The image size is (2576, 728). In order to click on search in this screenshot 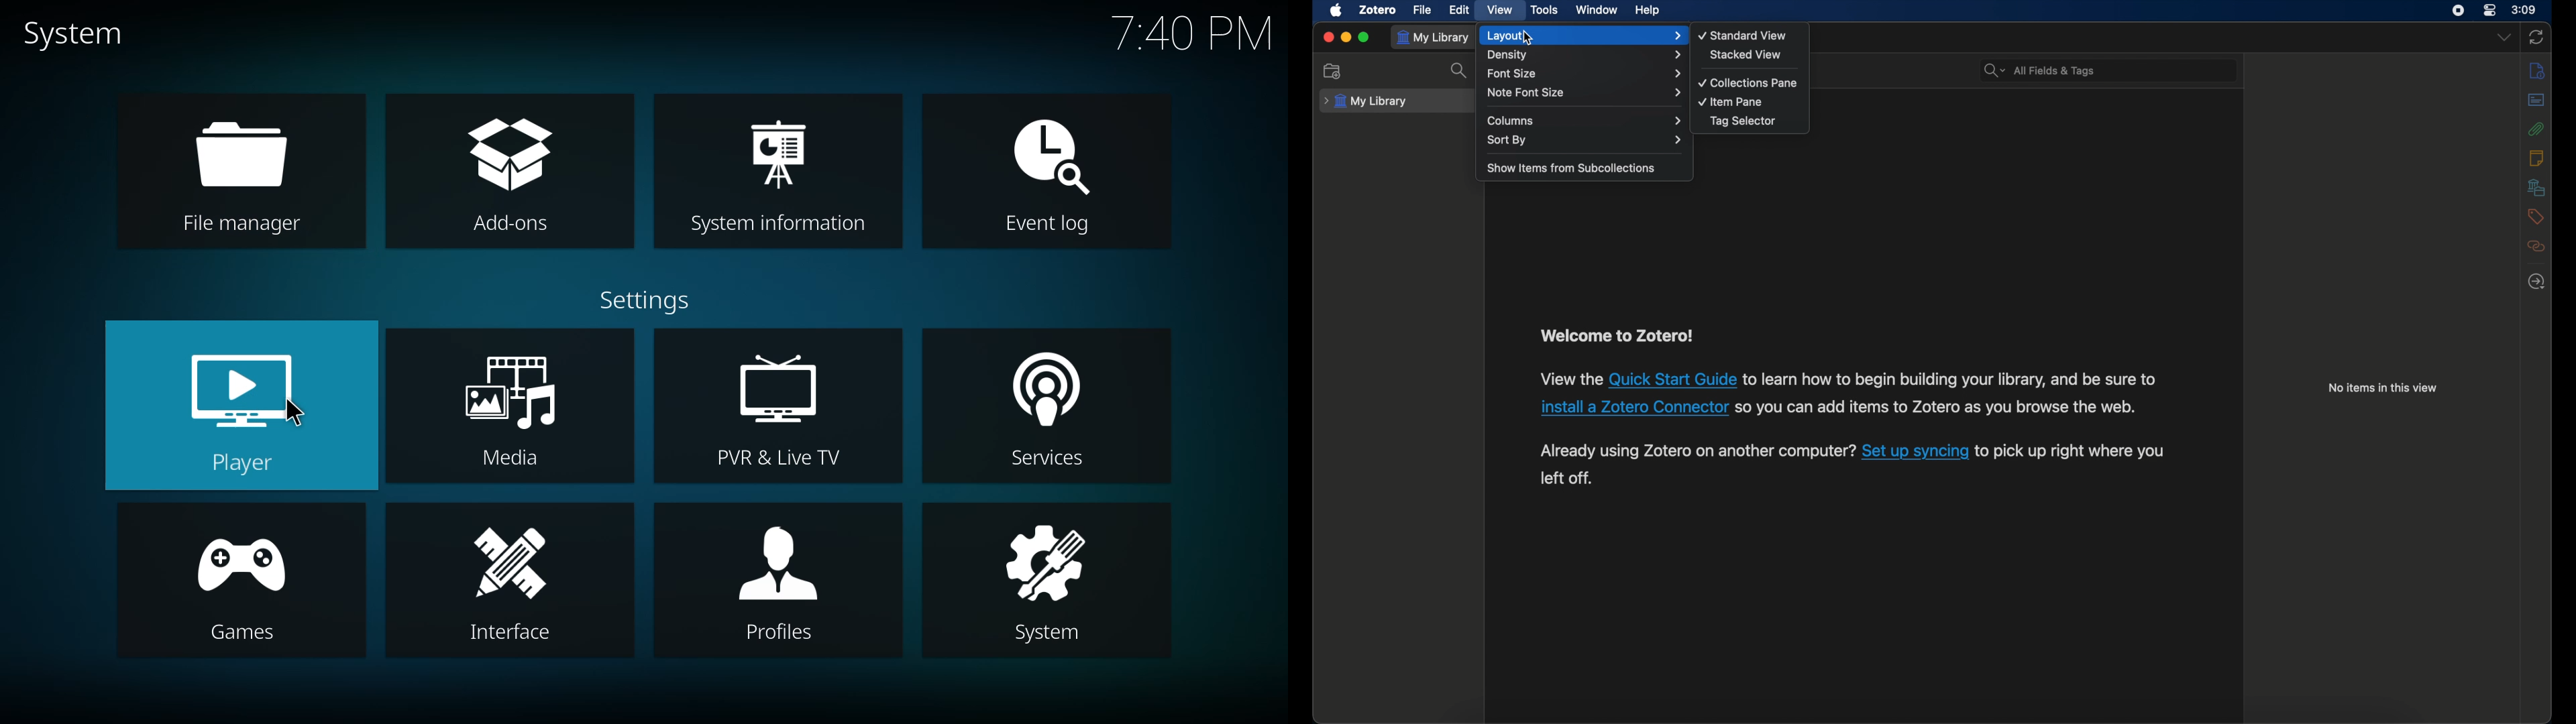, I will do `click(1461, 70)`.